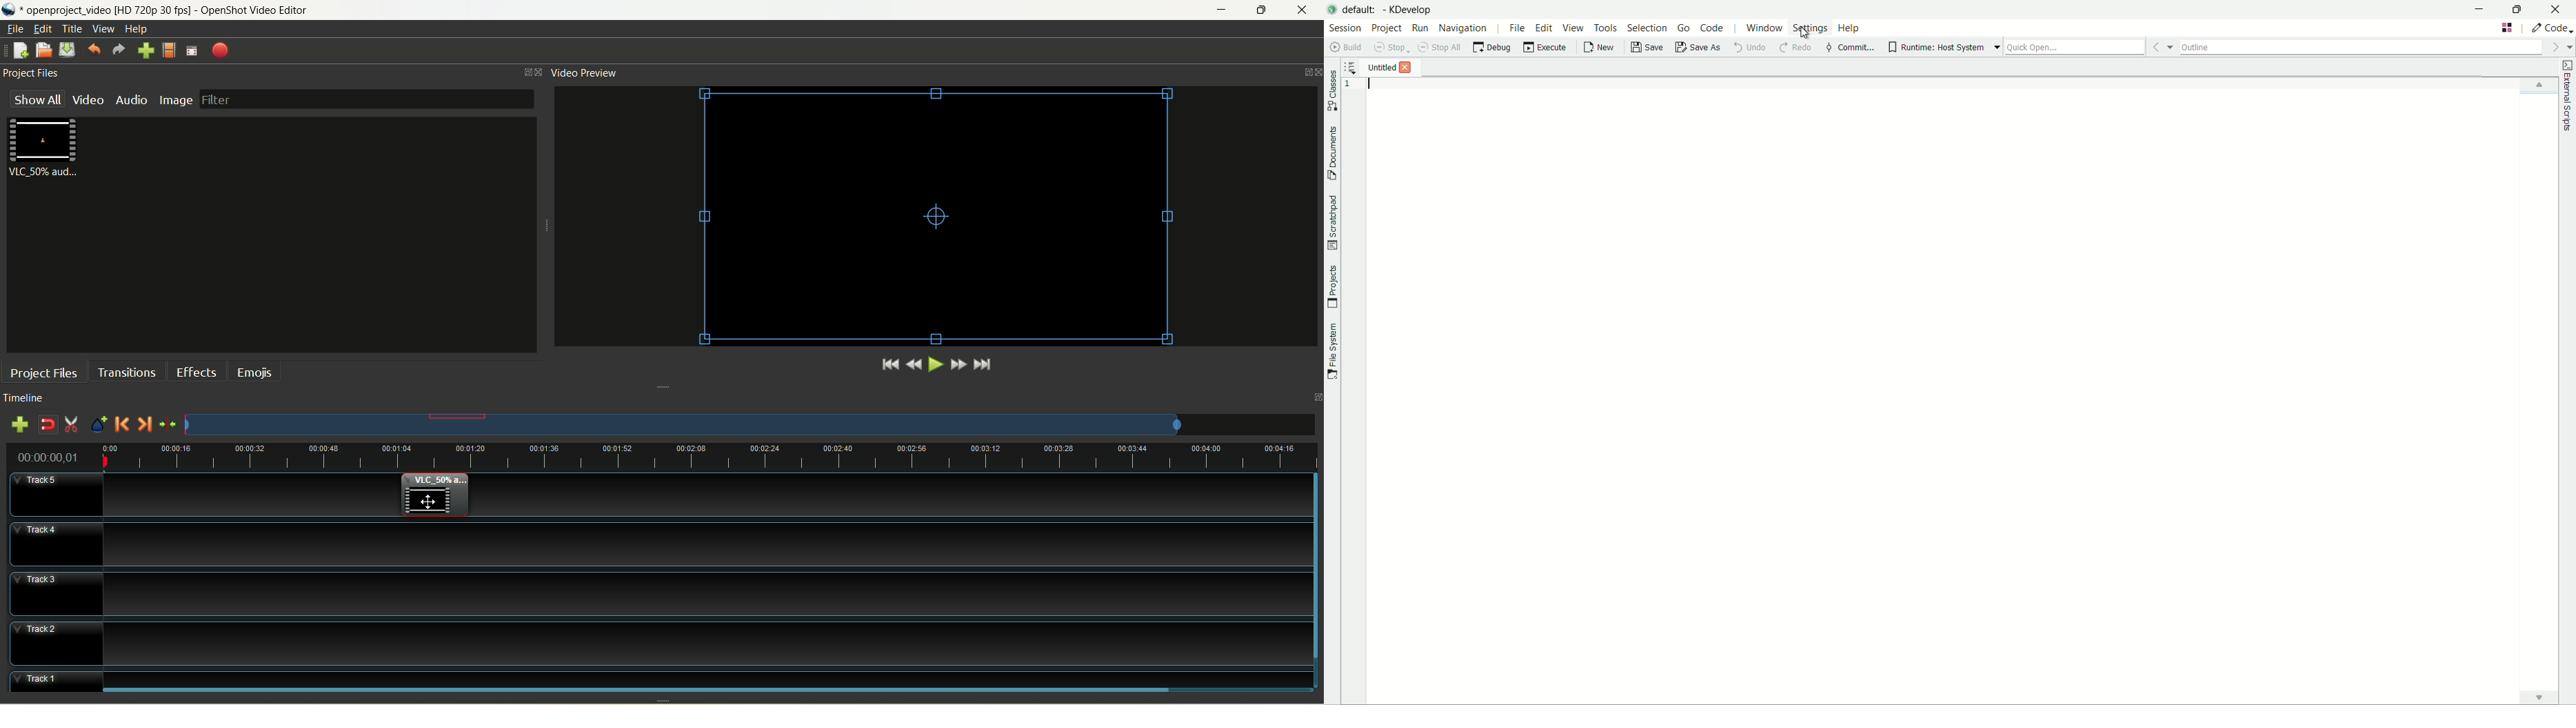  What do you see at coordinates (138, 29) in the screenshot?
I see `help` at bounding box center [138, 29].